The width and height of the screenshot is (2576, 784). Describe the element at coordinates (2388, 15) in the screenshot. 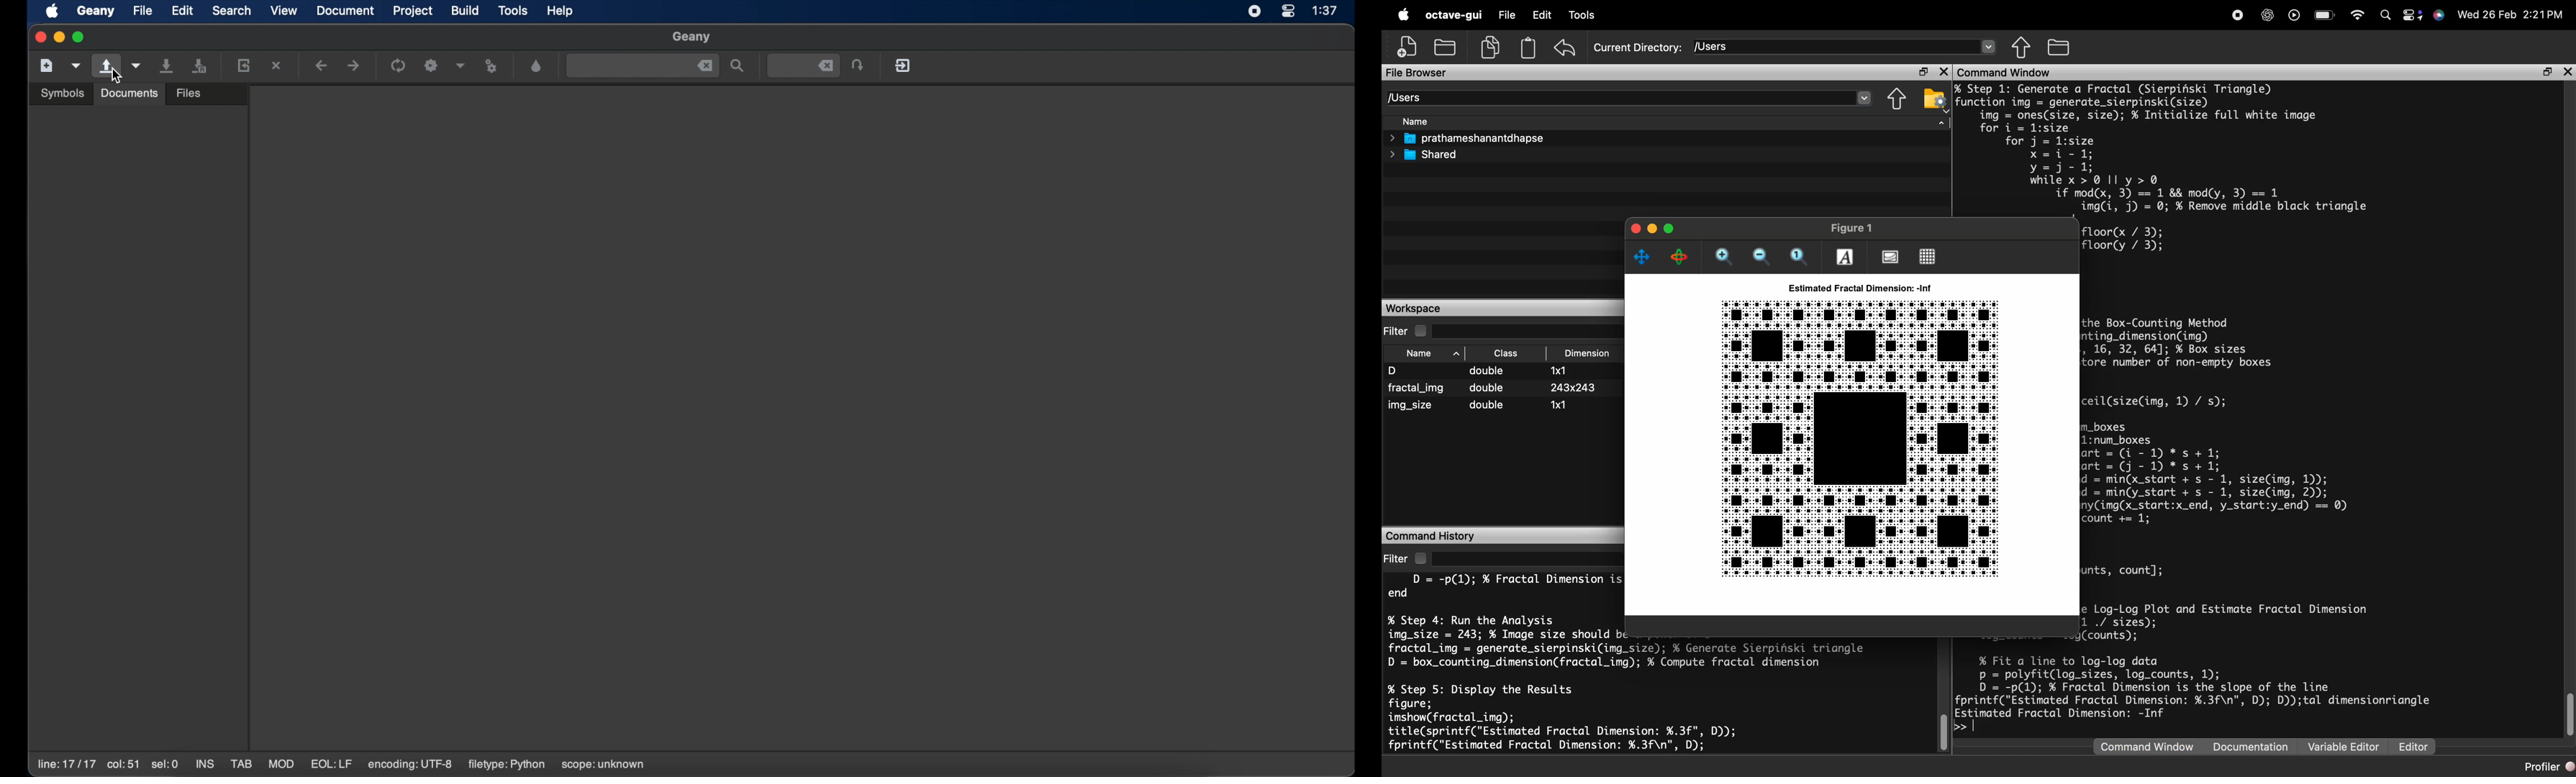

I see `search` at that location.